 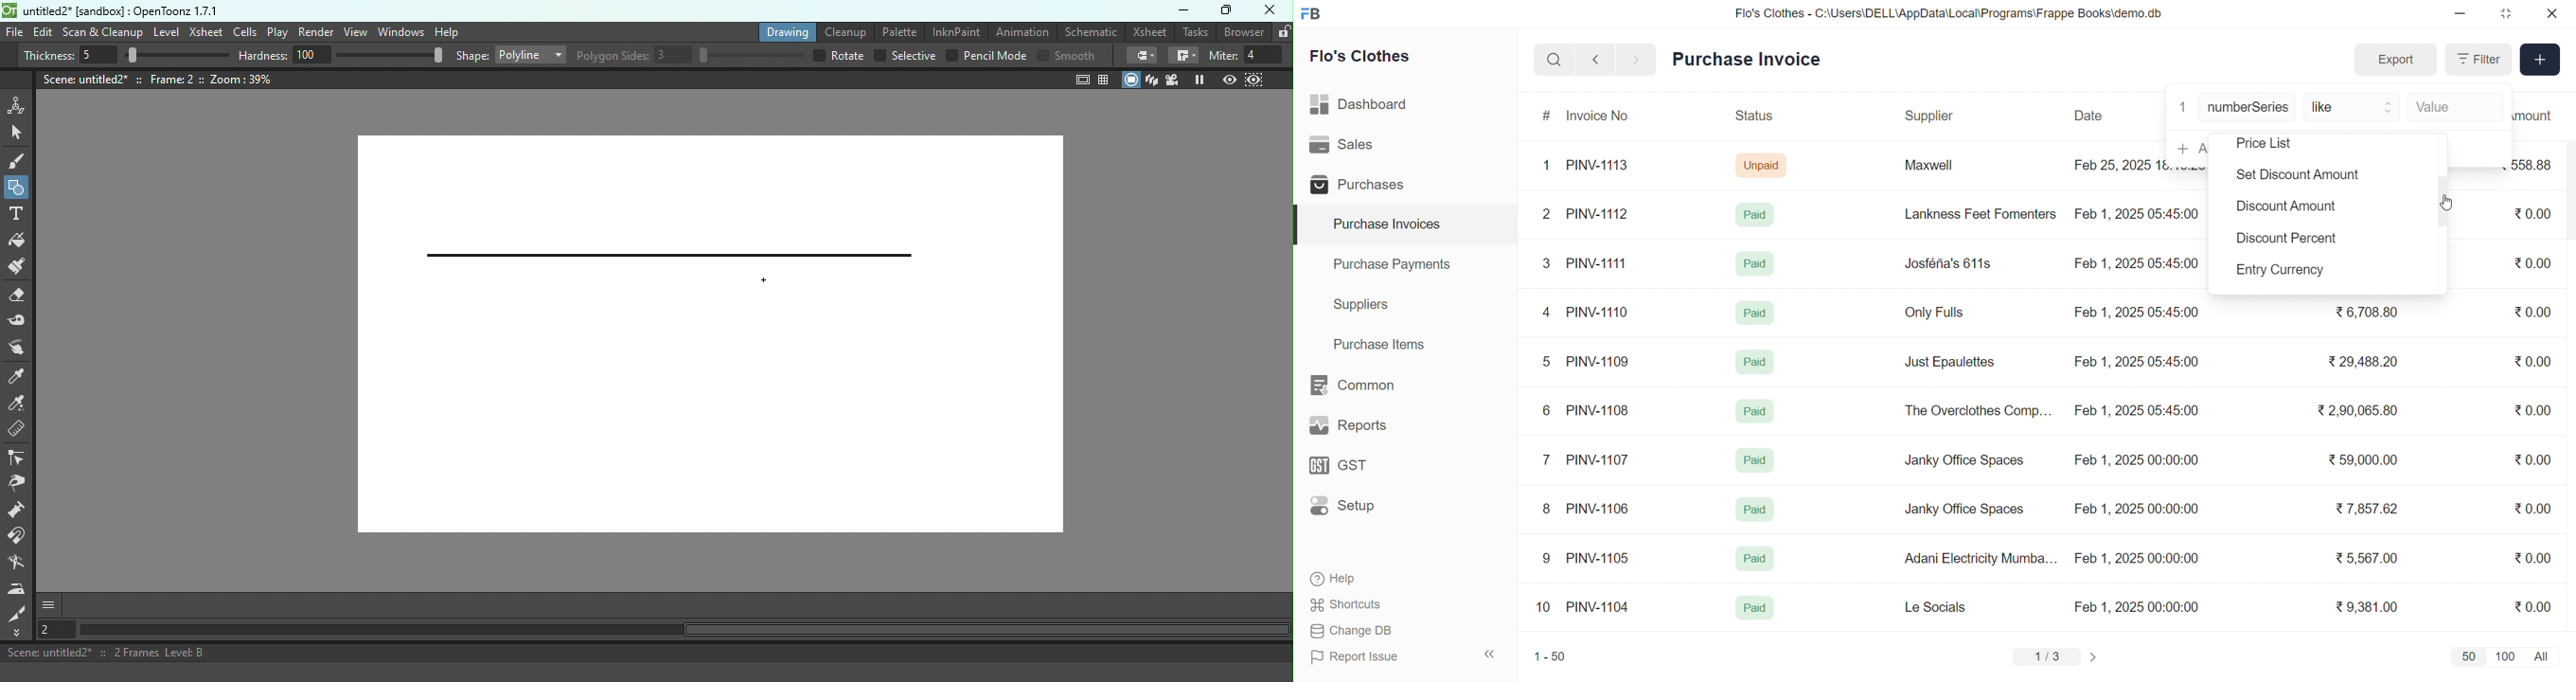 I want to click on More options, so click(x=48, y=606).